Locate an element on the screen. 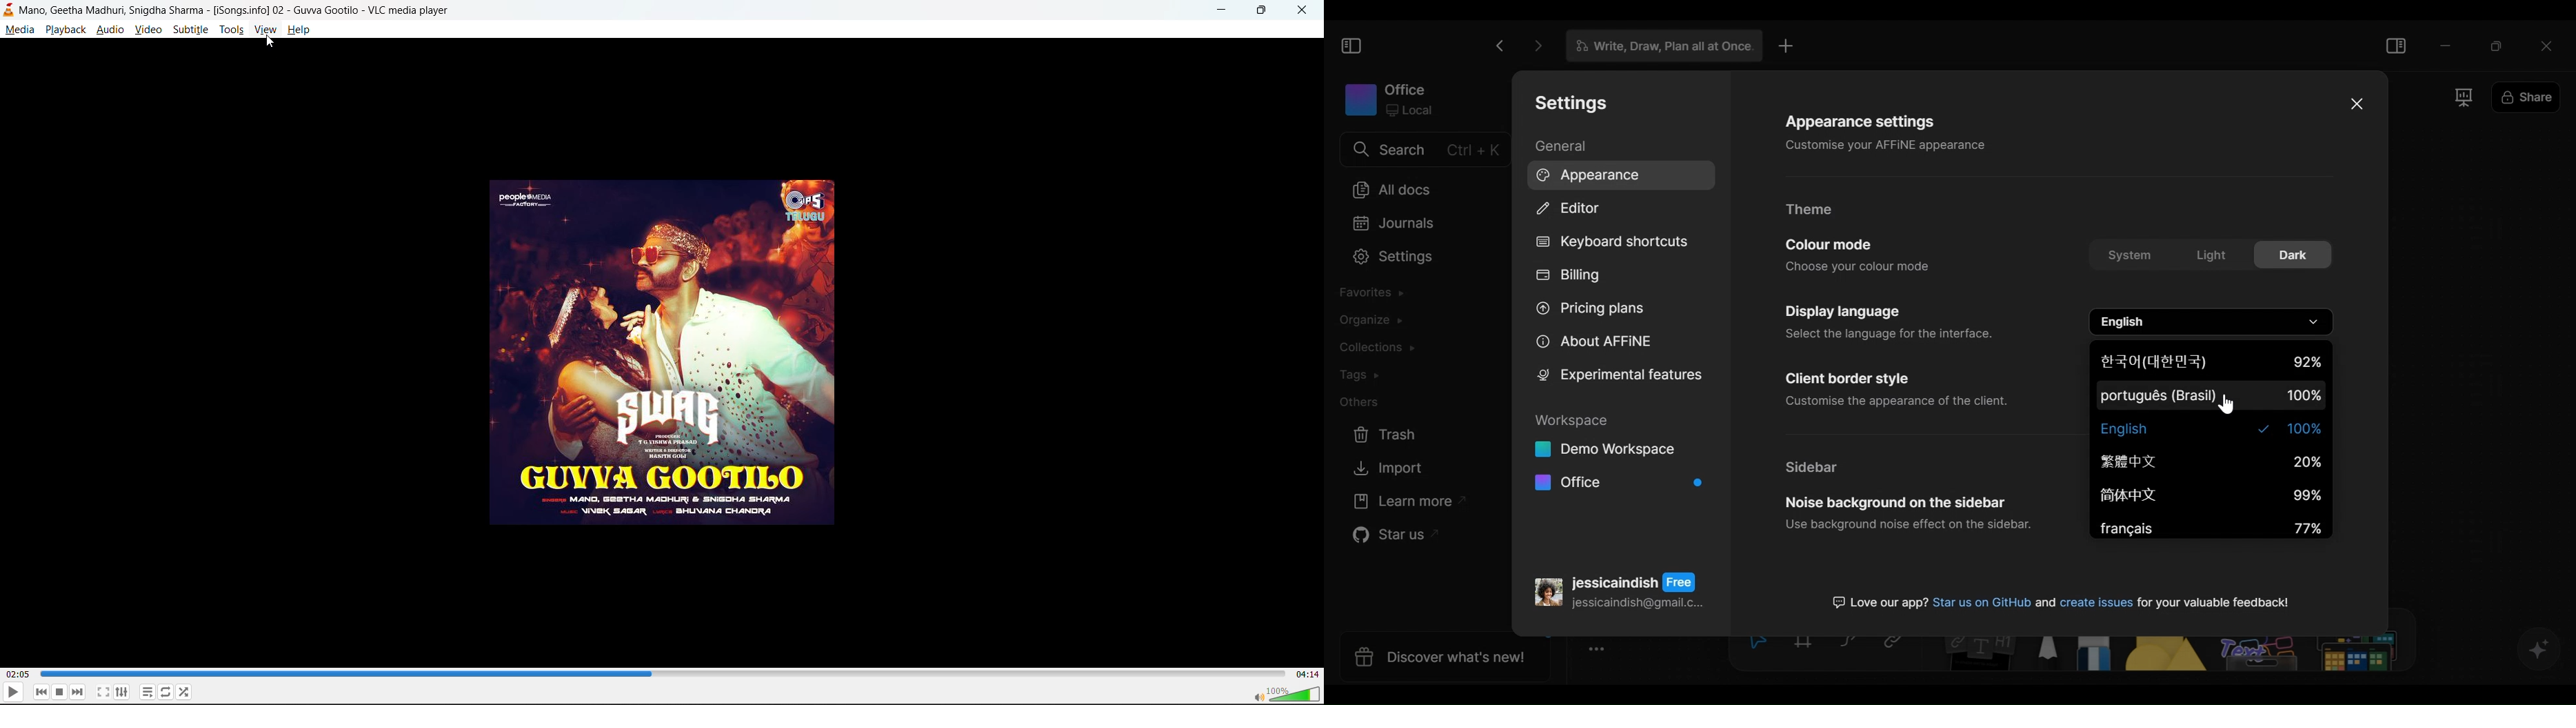  video is located at coordinates (148, 29).